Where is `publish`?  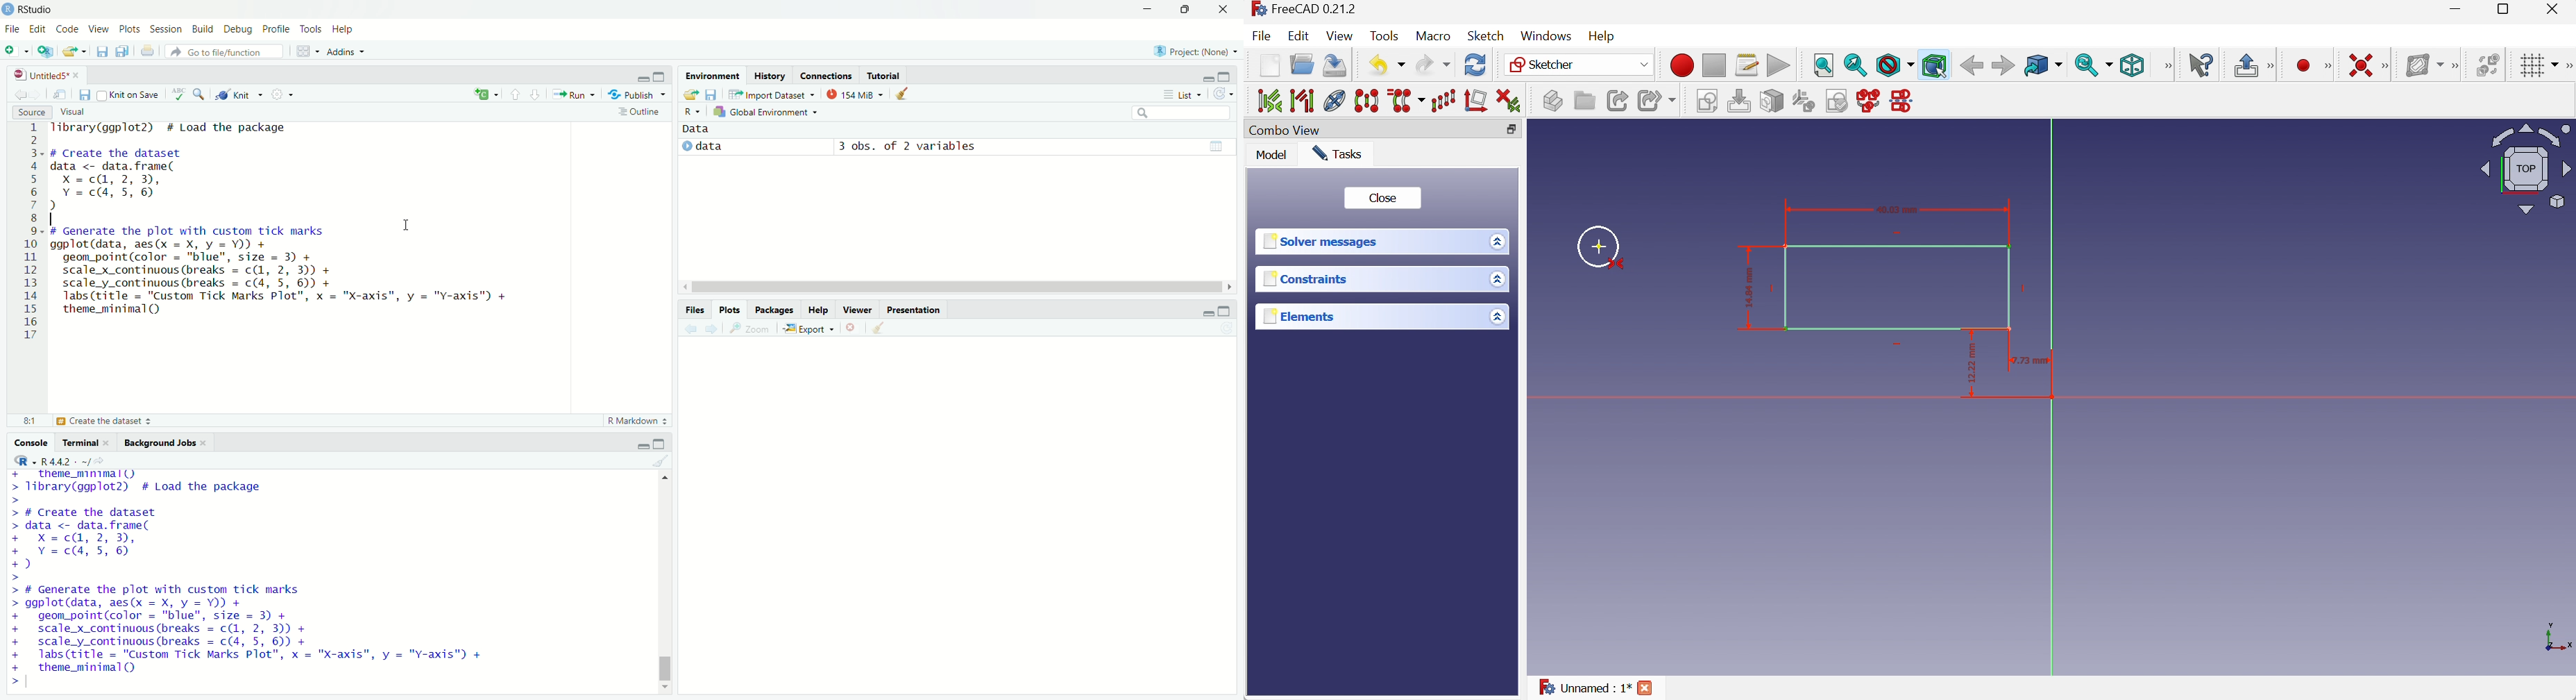 publish is located at coordinates (640, 96).